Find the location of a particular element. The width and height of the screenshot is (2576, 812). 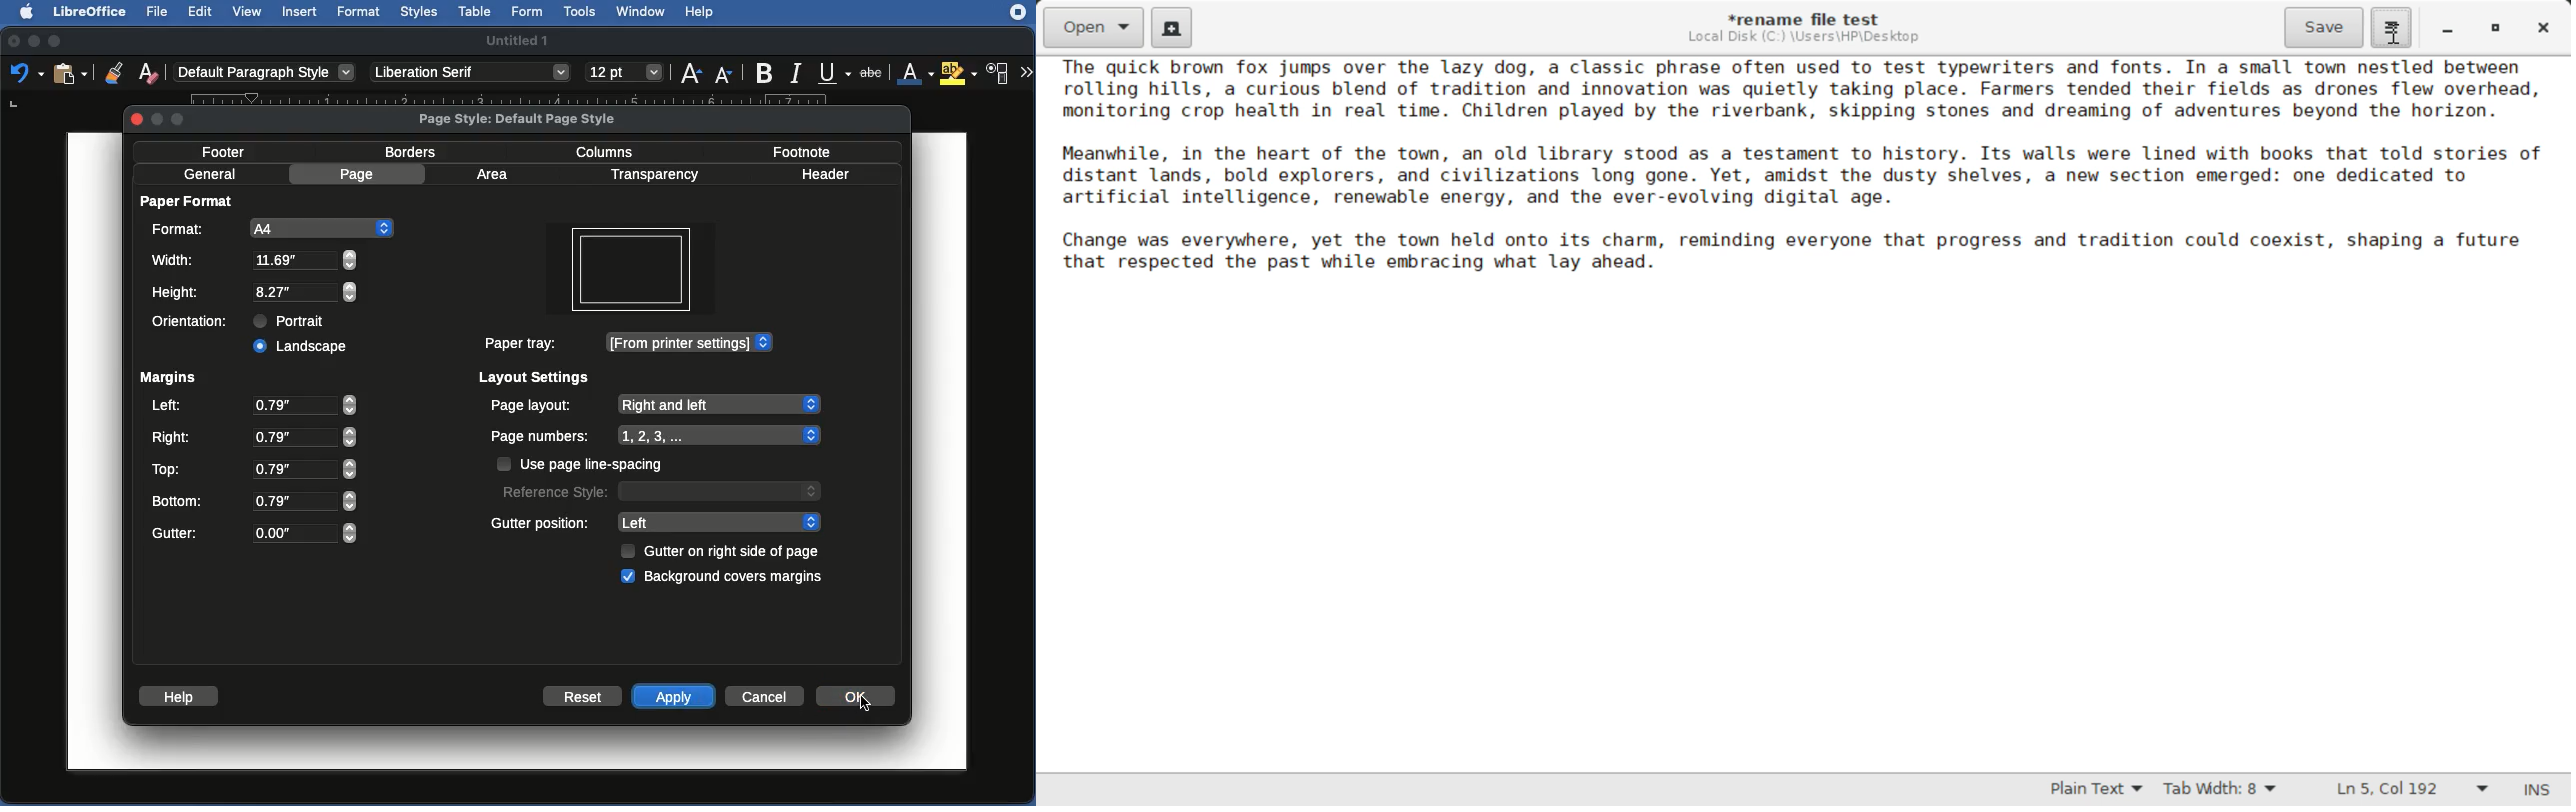

Reset is located at coordinates (585, 696).